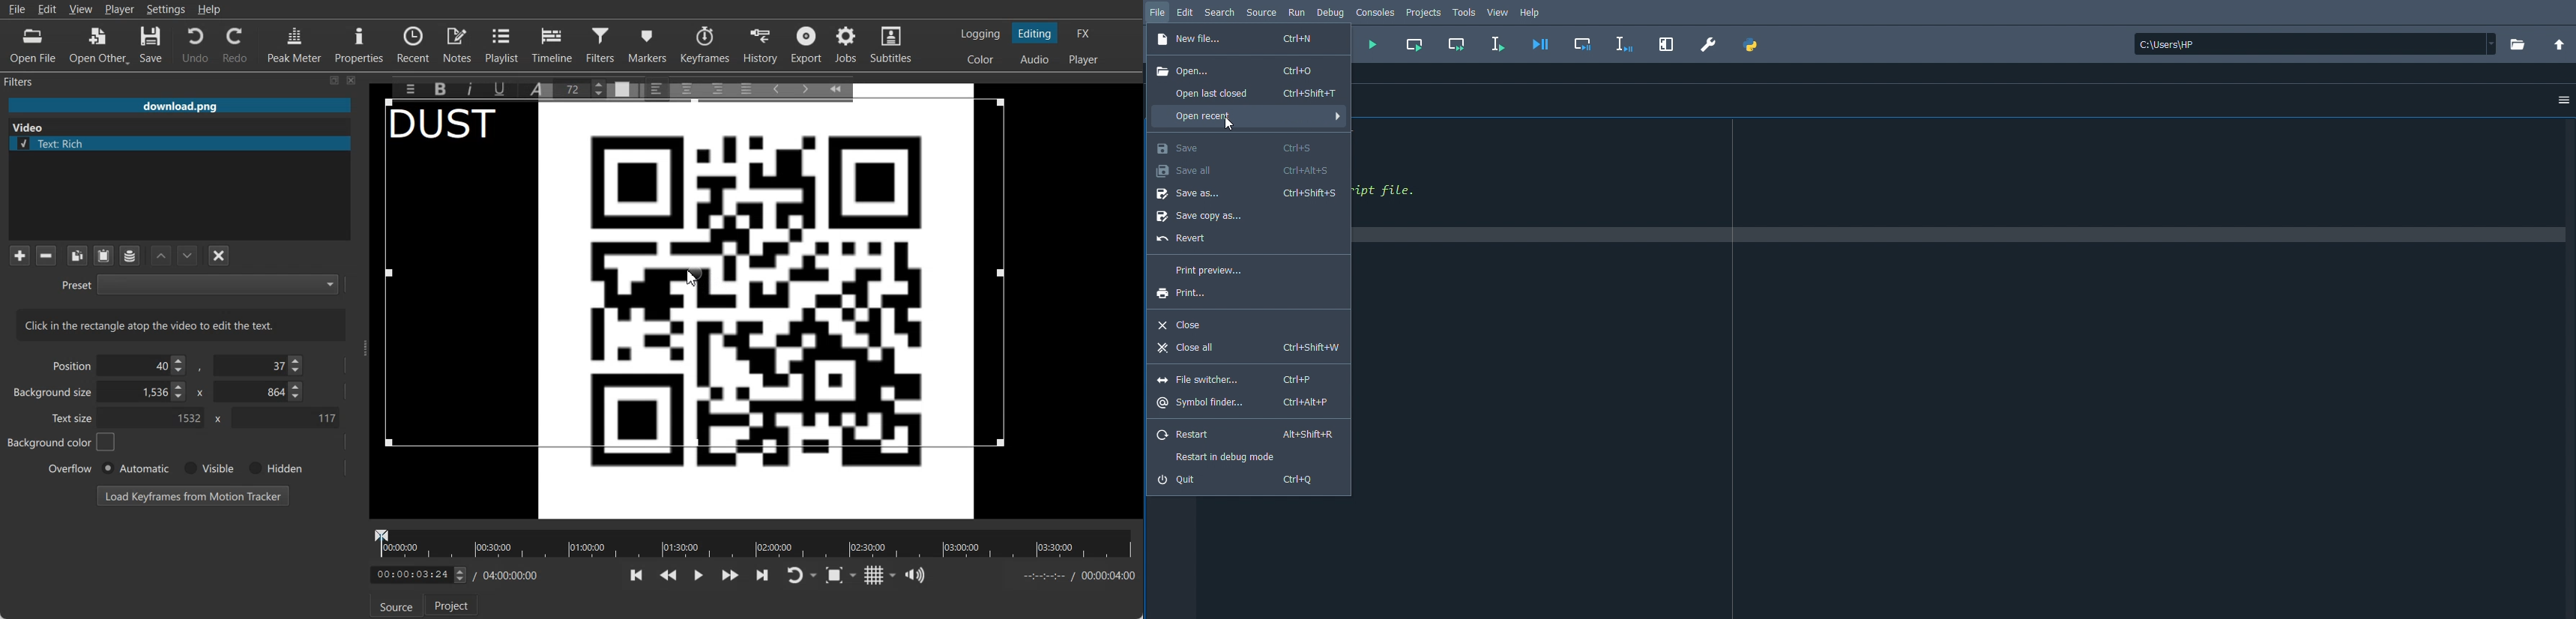 This screenshot has height=644, width=2576. What do you see at coordinates (1330, 13) in the screenshot?
I see `Debug` at bounding box center [1330, 13].